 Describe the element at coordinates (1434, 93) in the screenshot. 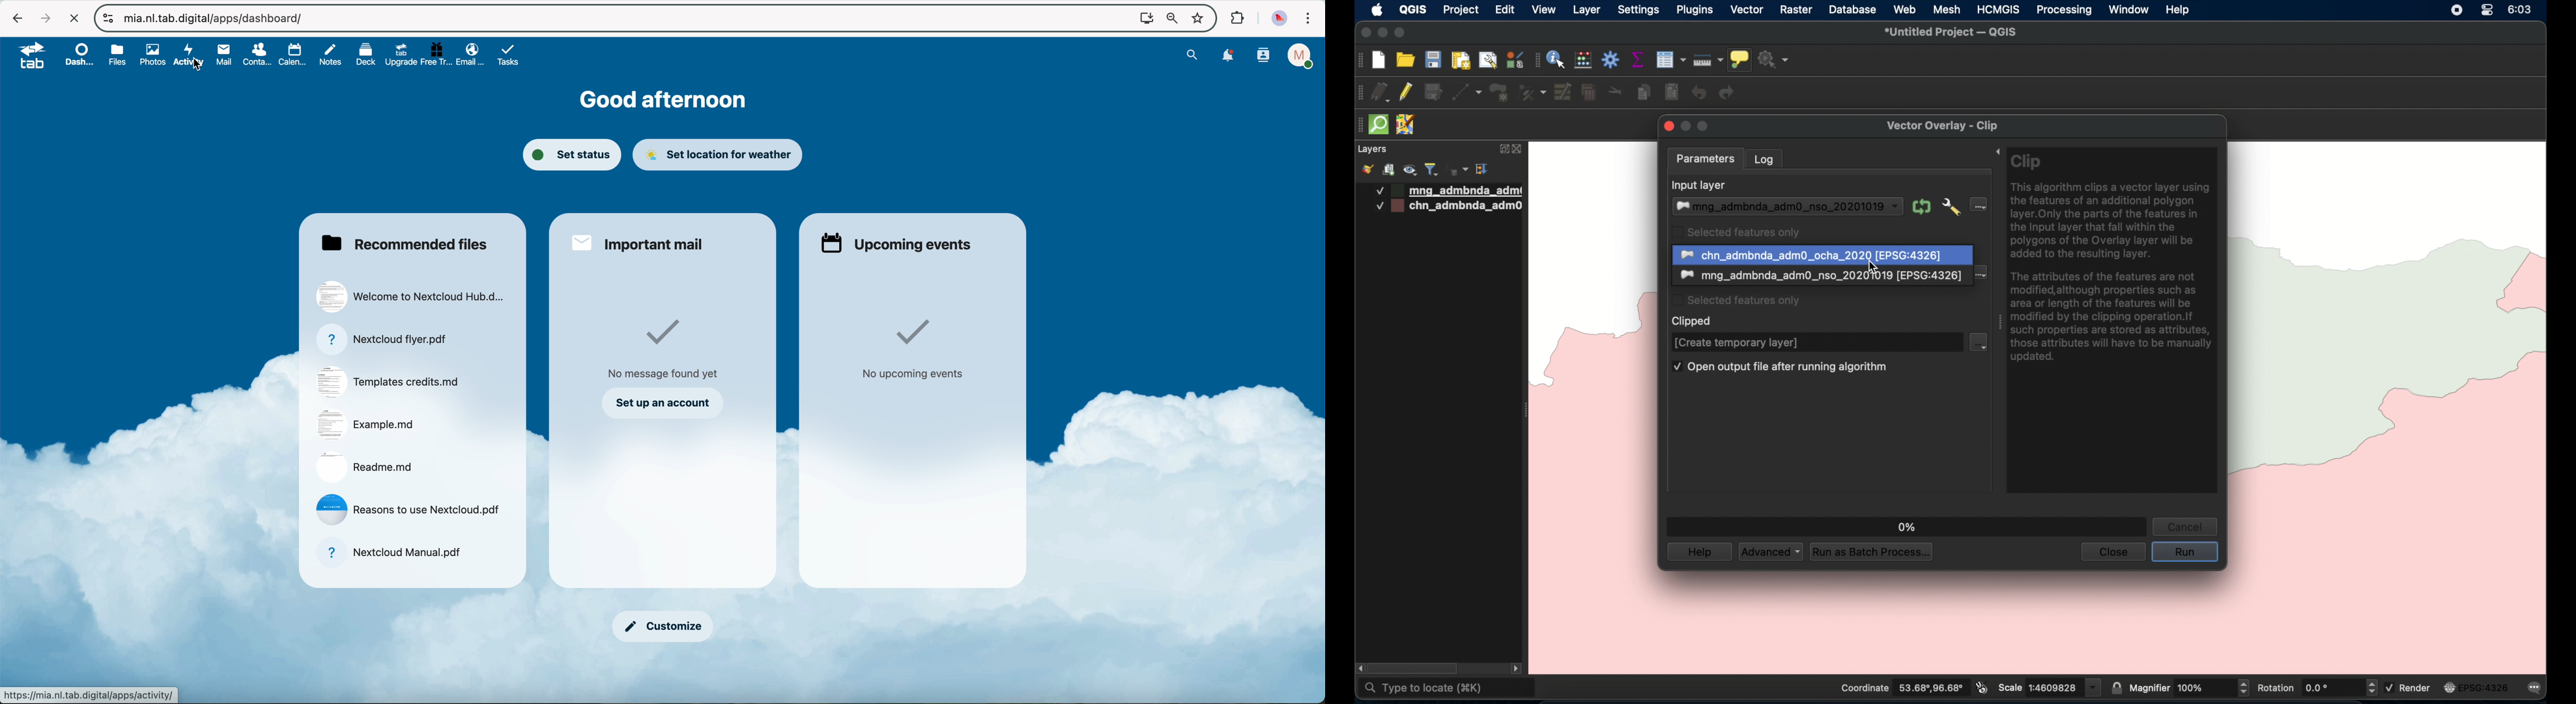

I see `save edits` at that location.